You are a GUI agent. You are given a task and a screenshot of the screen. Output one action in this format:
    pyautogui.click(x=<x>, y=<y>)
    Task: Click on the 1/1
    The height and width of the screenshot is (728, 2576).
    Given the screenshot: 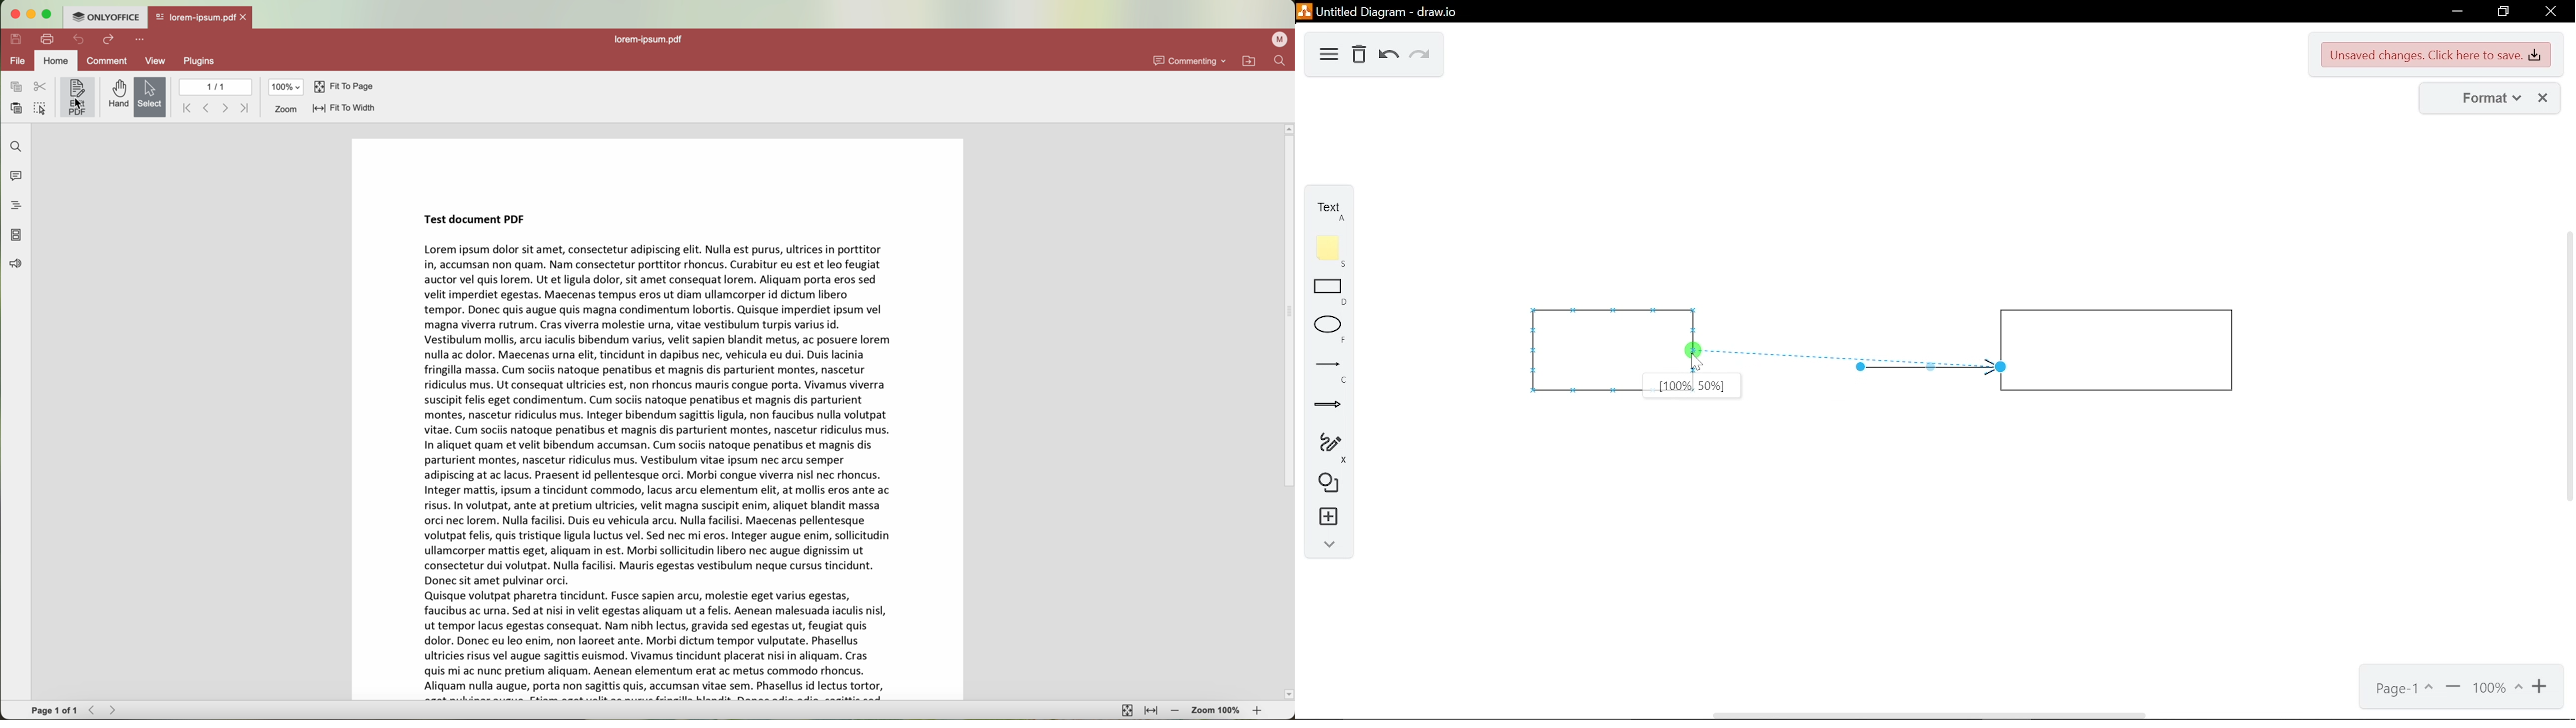 What is the action you would take?
    pyautogui.click(x=216, y=87)
    